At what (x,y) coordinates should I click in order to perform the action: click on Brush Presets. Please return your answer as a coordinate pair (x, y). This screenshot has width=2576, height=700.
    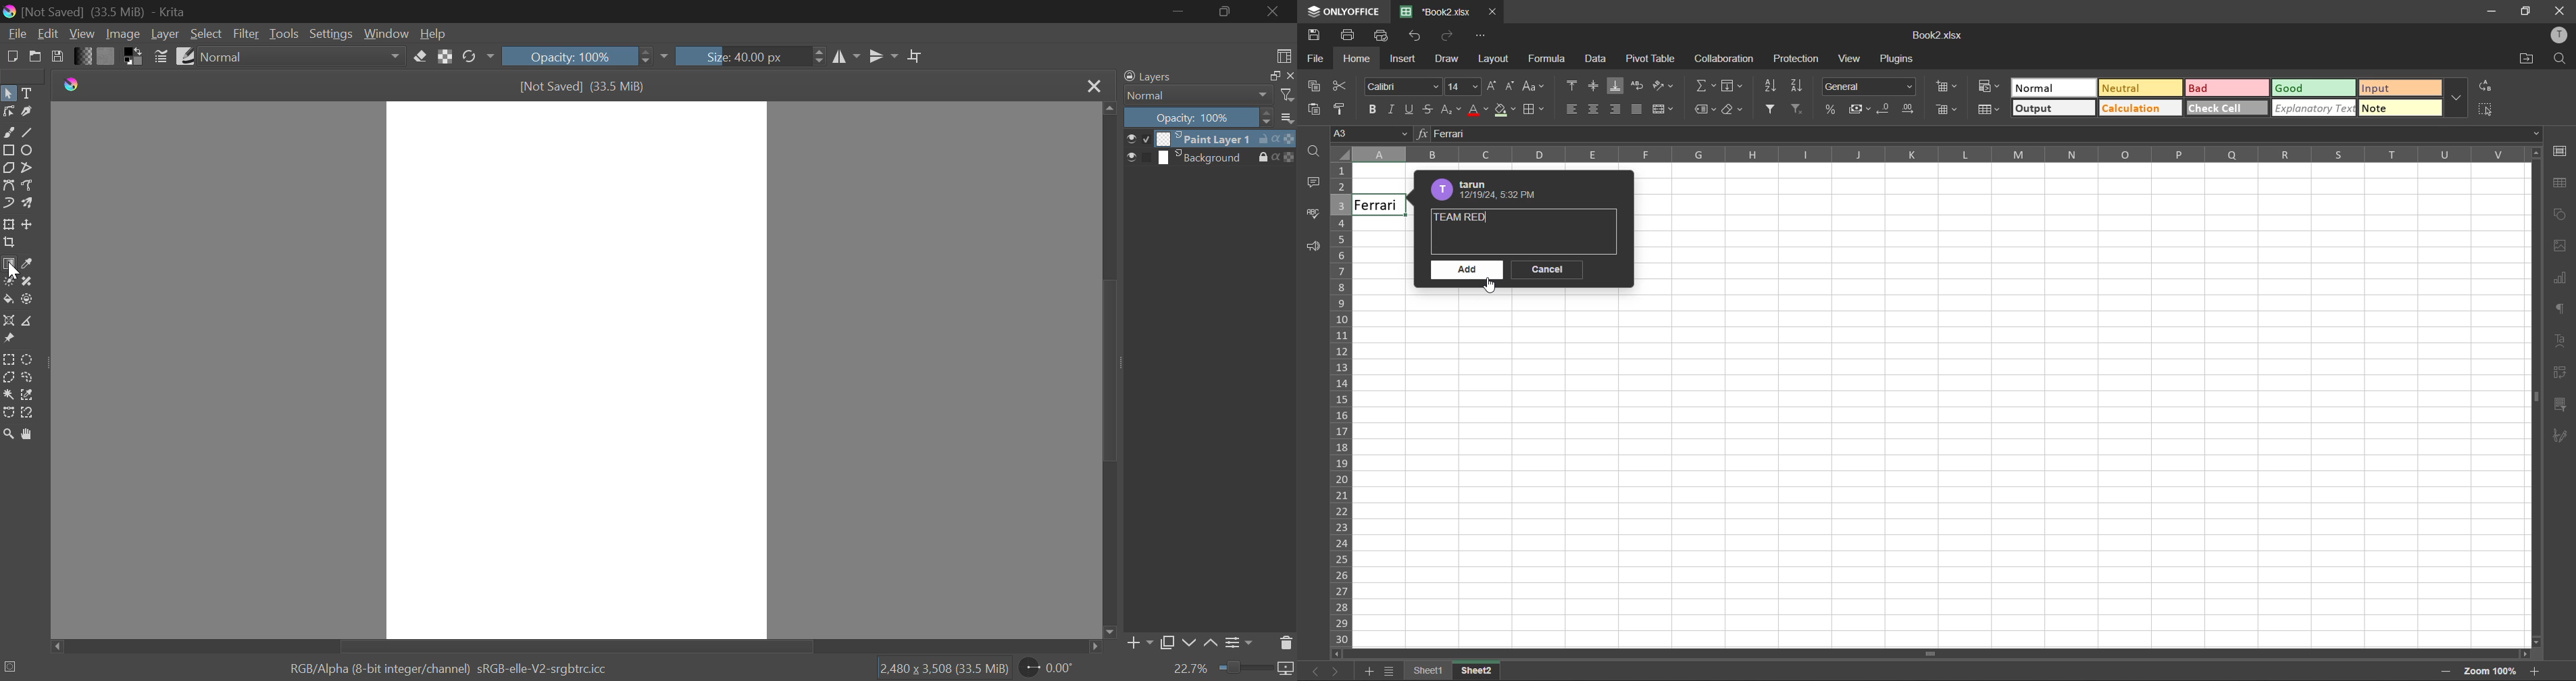
    Looking at the image, I should click on (184, 55).